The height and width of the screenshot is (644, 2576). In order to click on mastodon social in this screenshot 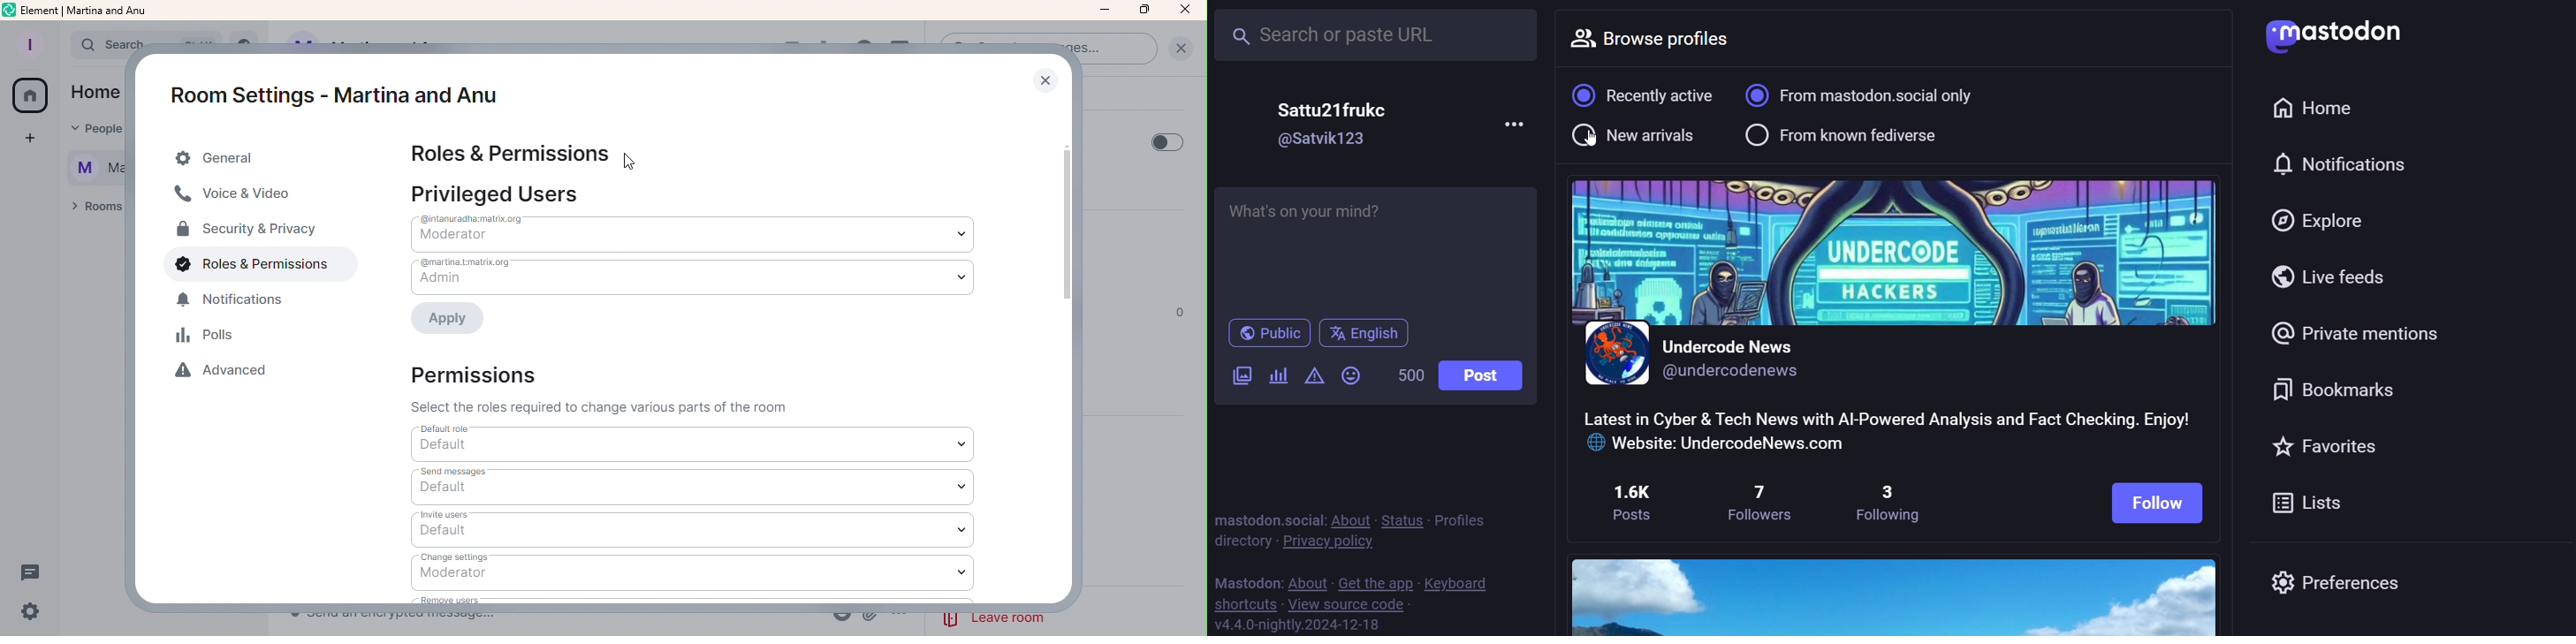, I will do `click(1264, 519)`.